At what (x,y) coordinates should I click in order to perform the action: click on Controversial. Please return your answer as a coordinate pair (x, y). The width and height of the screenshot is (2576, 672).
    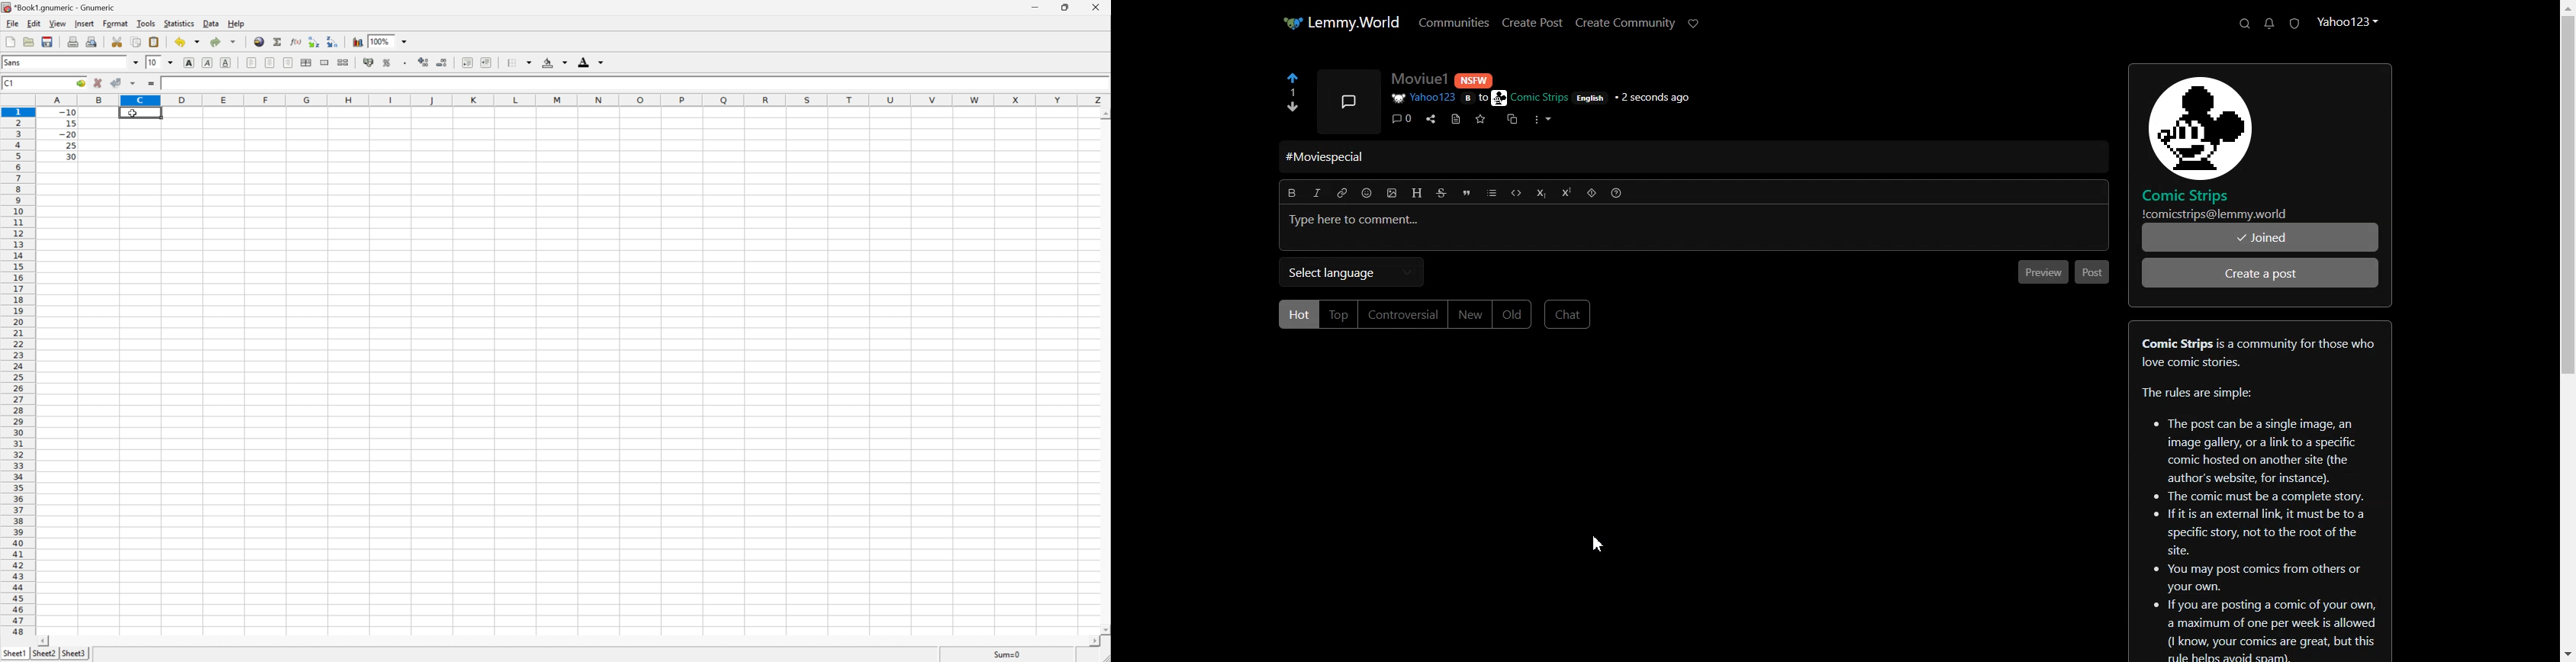
    Looking at the image, I should click on (1403, 314).